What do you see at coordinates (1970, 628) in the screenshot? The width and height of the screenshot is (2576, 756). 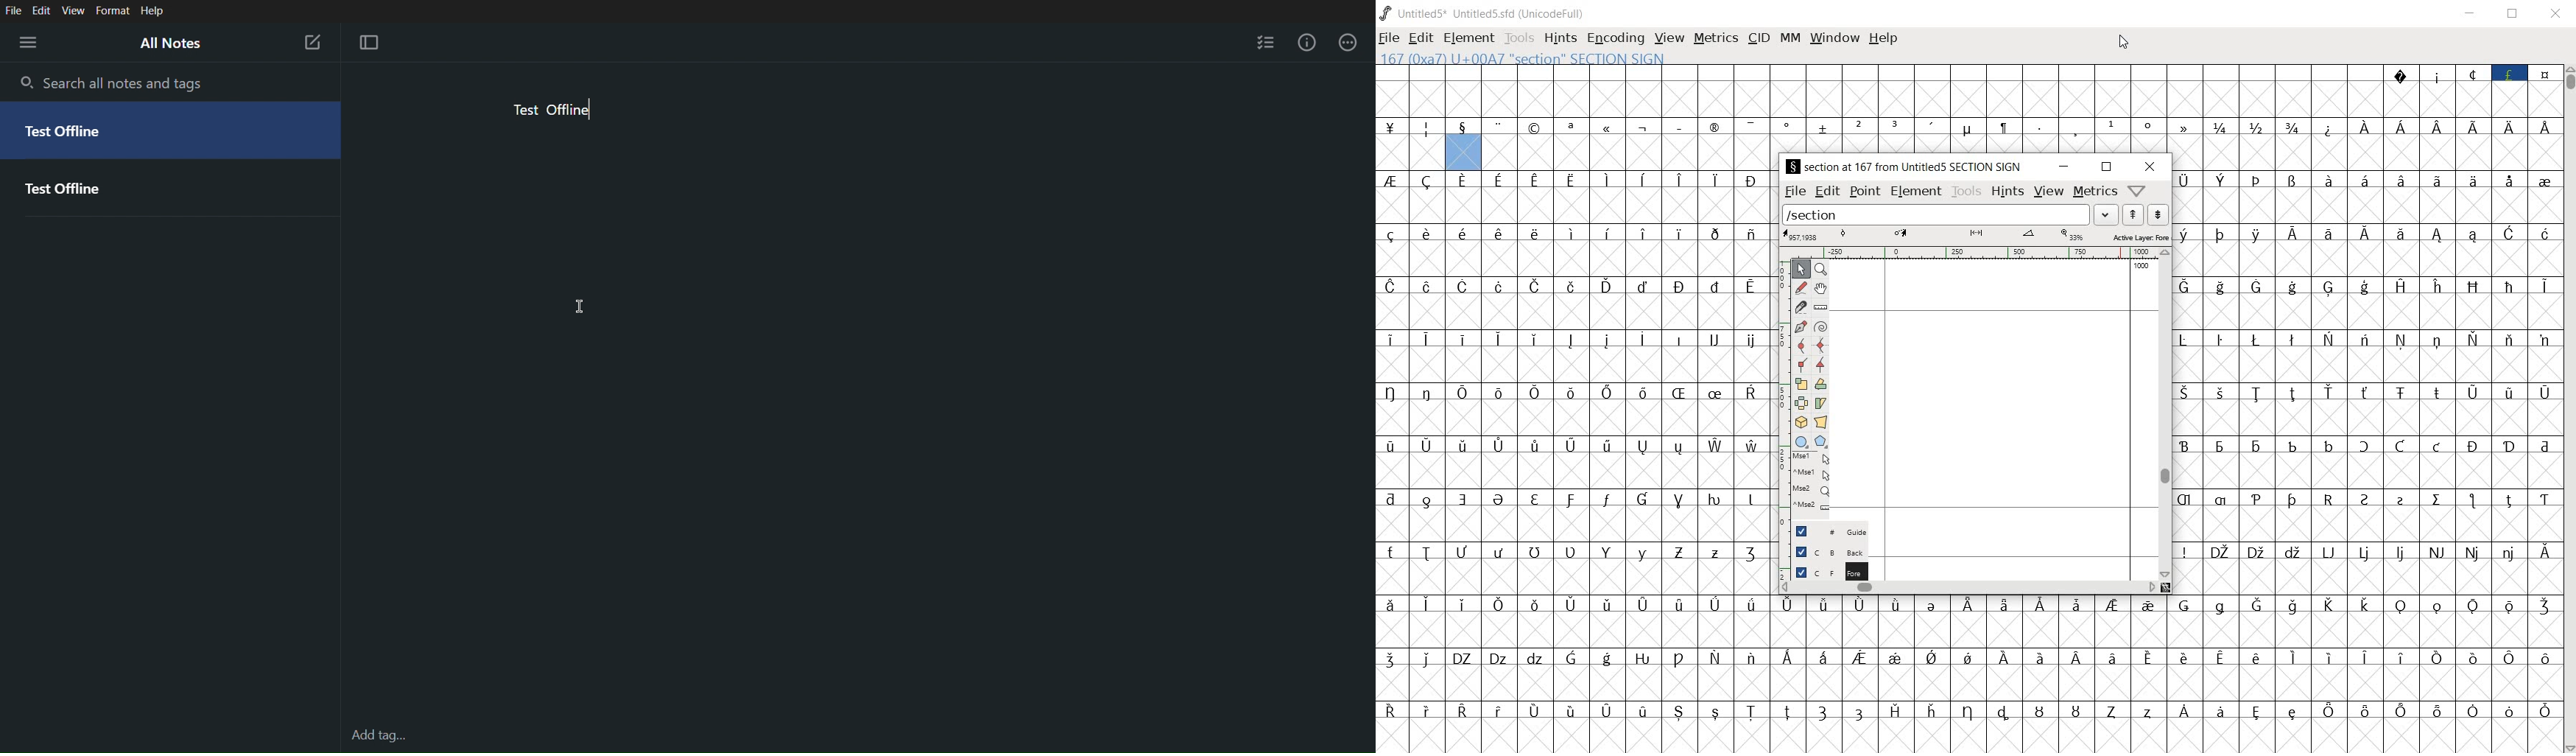 I see `empty cells` at bounding box center [1970, 628].